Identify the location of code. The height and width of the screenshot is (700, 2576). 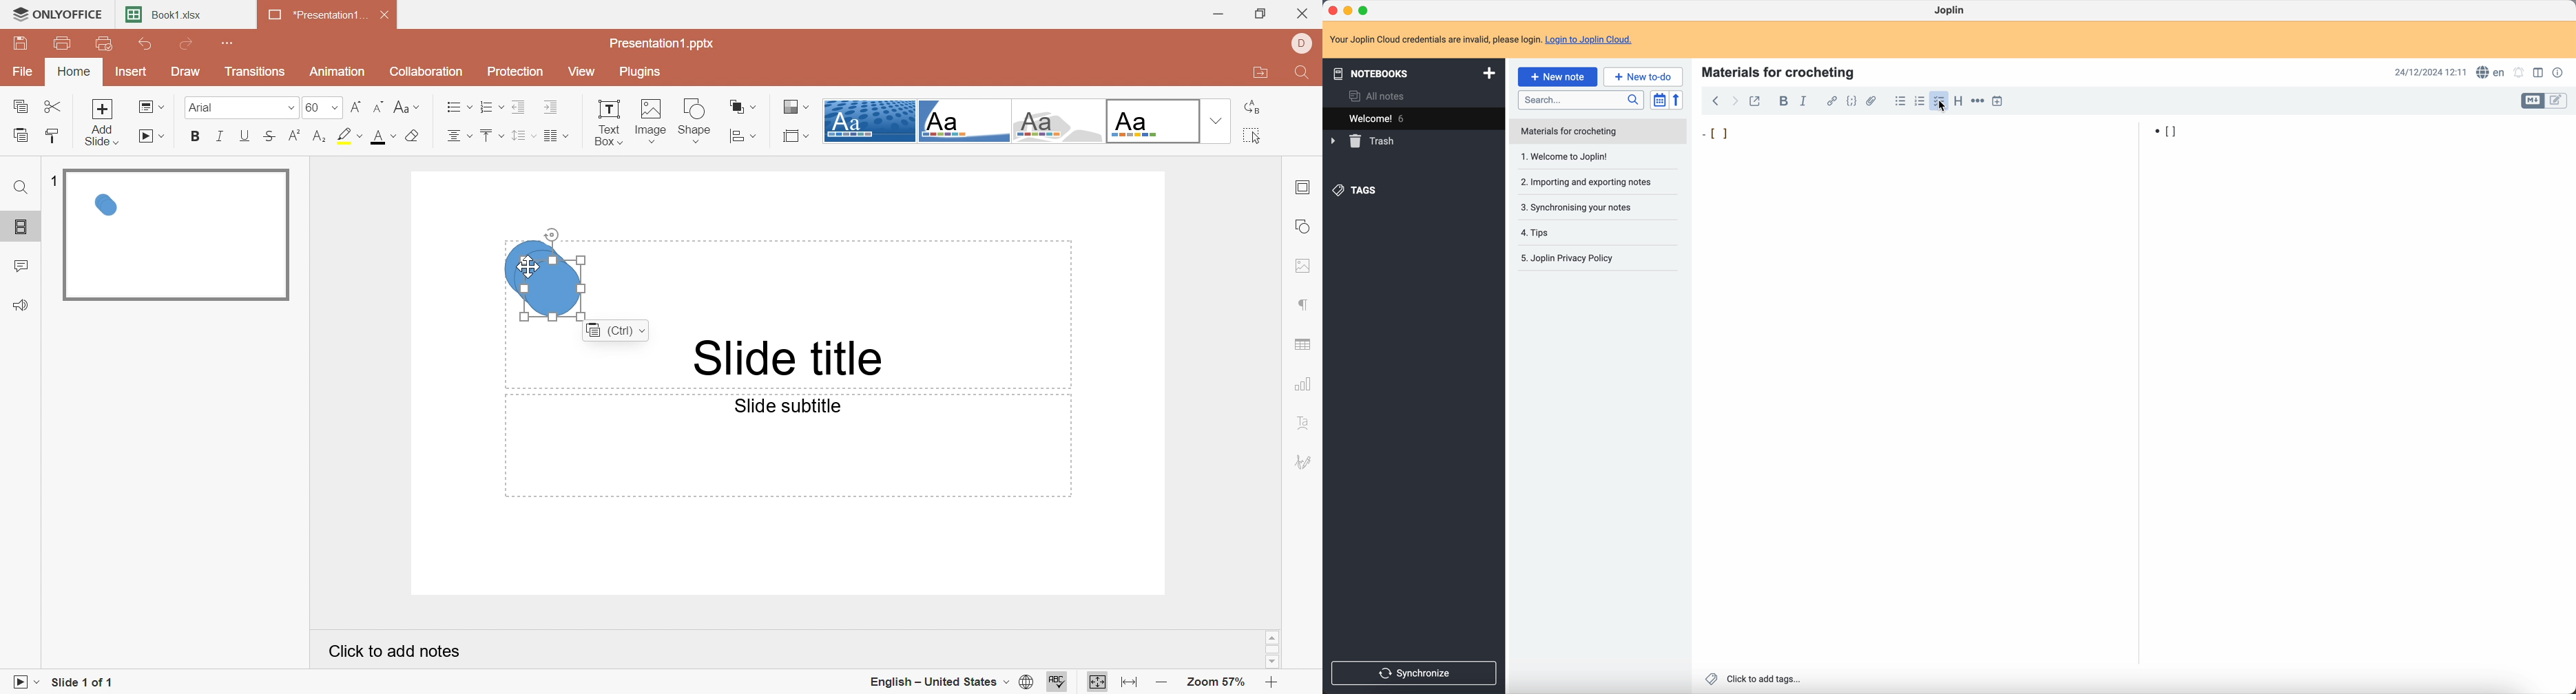
(1853, 101).